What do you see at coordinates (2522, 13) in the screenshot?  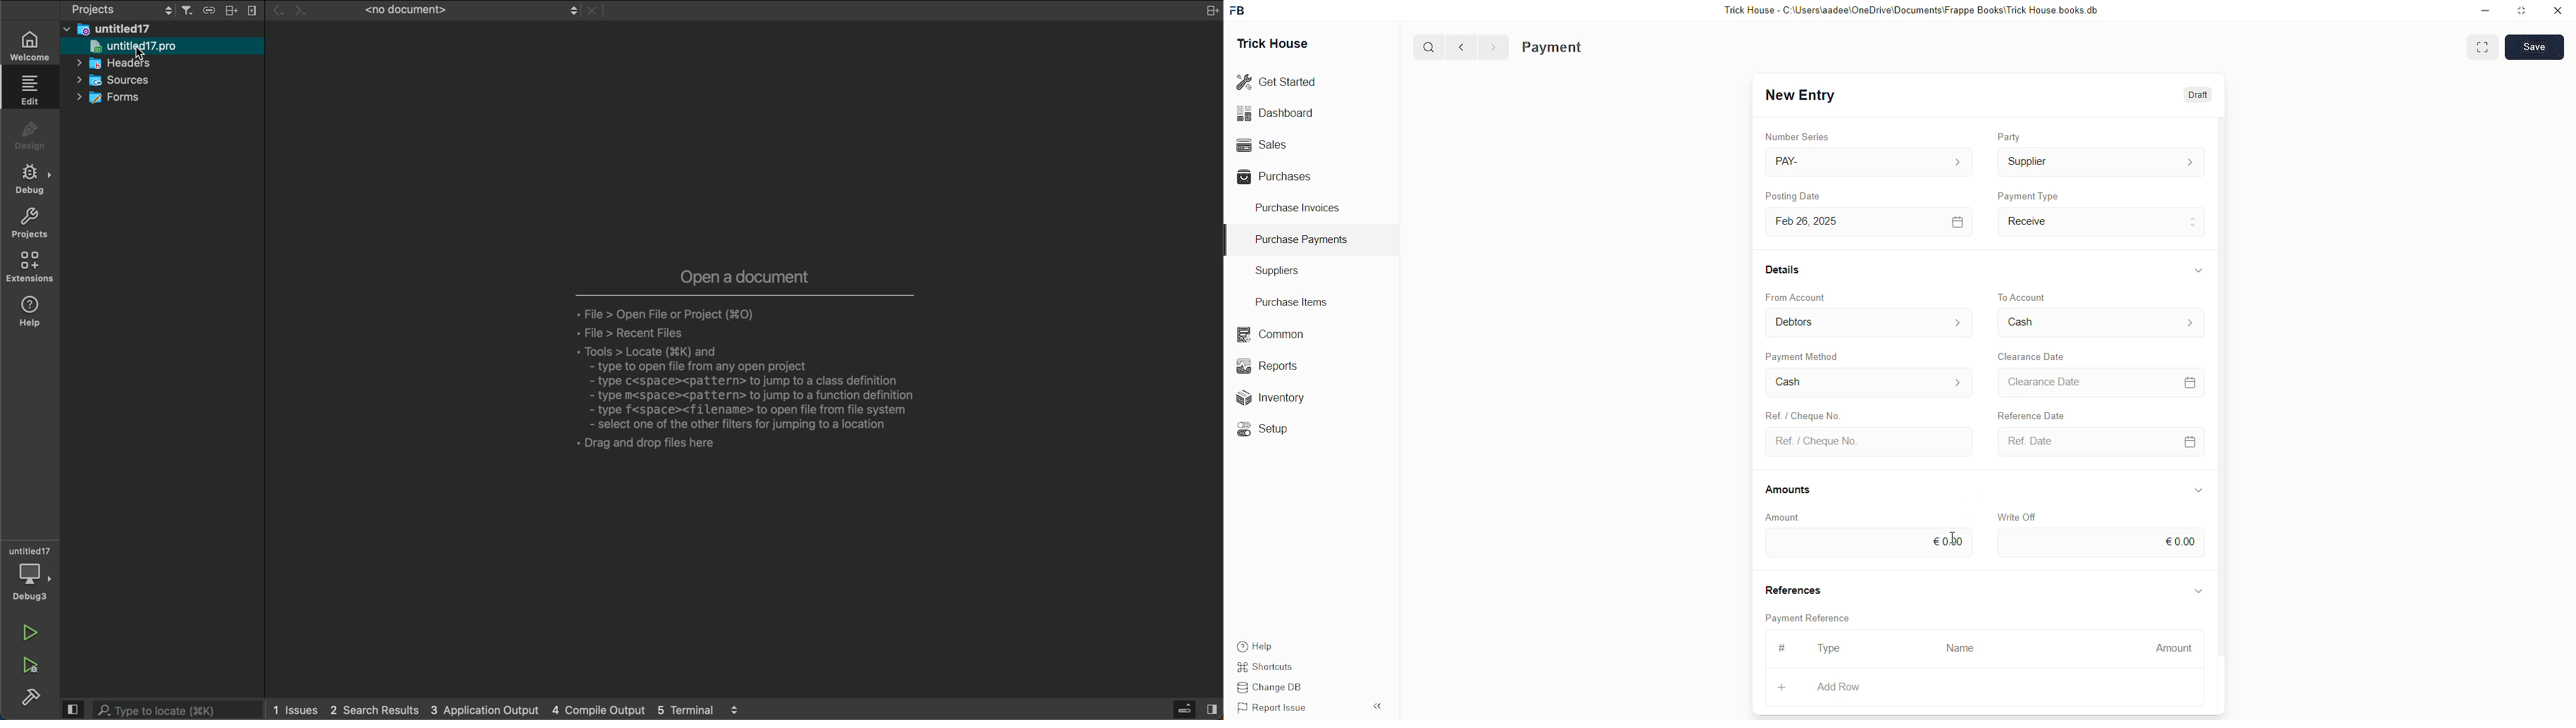 I see `Maximize` at bounding box center [2522, 13].